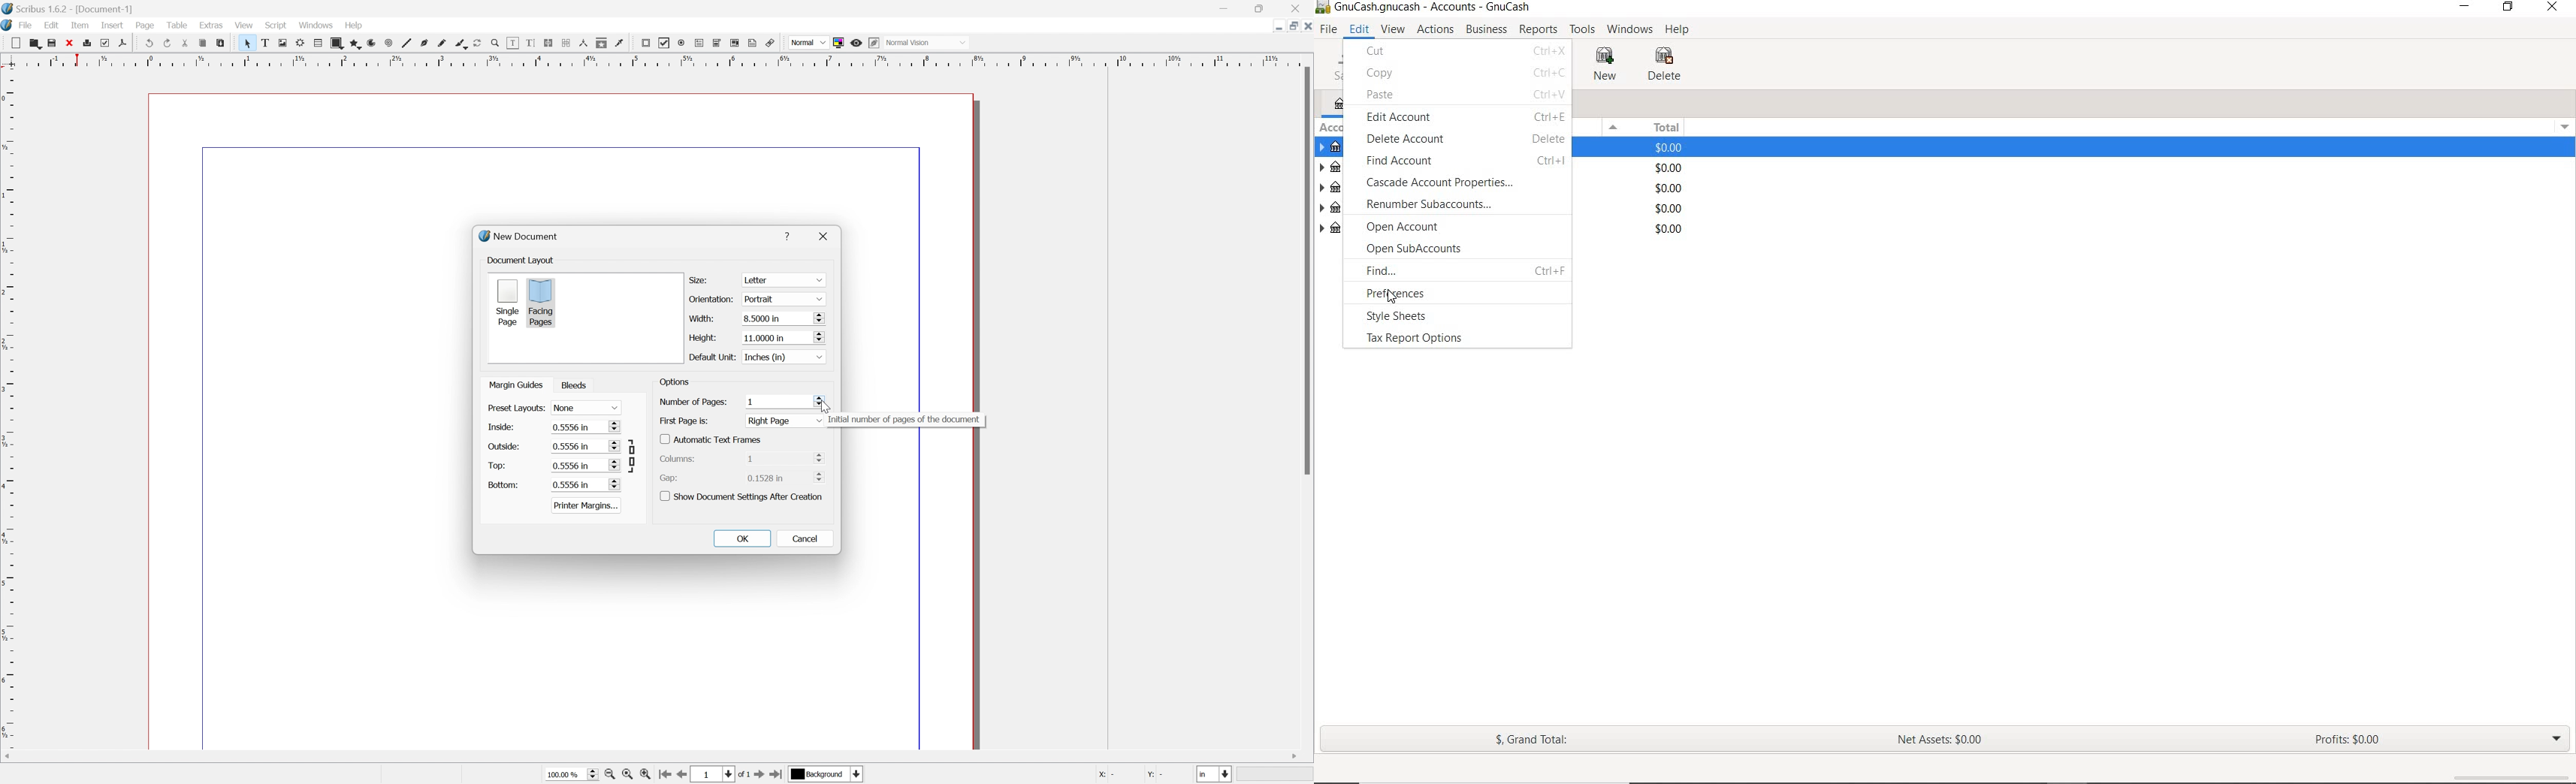  Describe the element at coordinates (1673, 191) in the screenshot. I see `$0.00` at that location.